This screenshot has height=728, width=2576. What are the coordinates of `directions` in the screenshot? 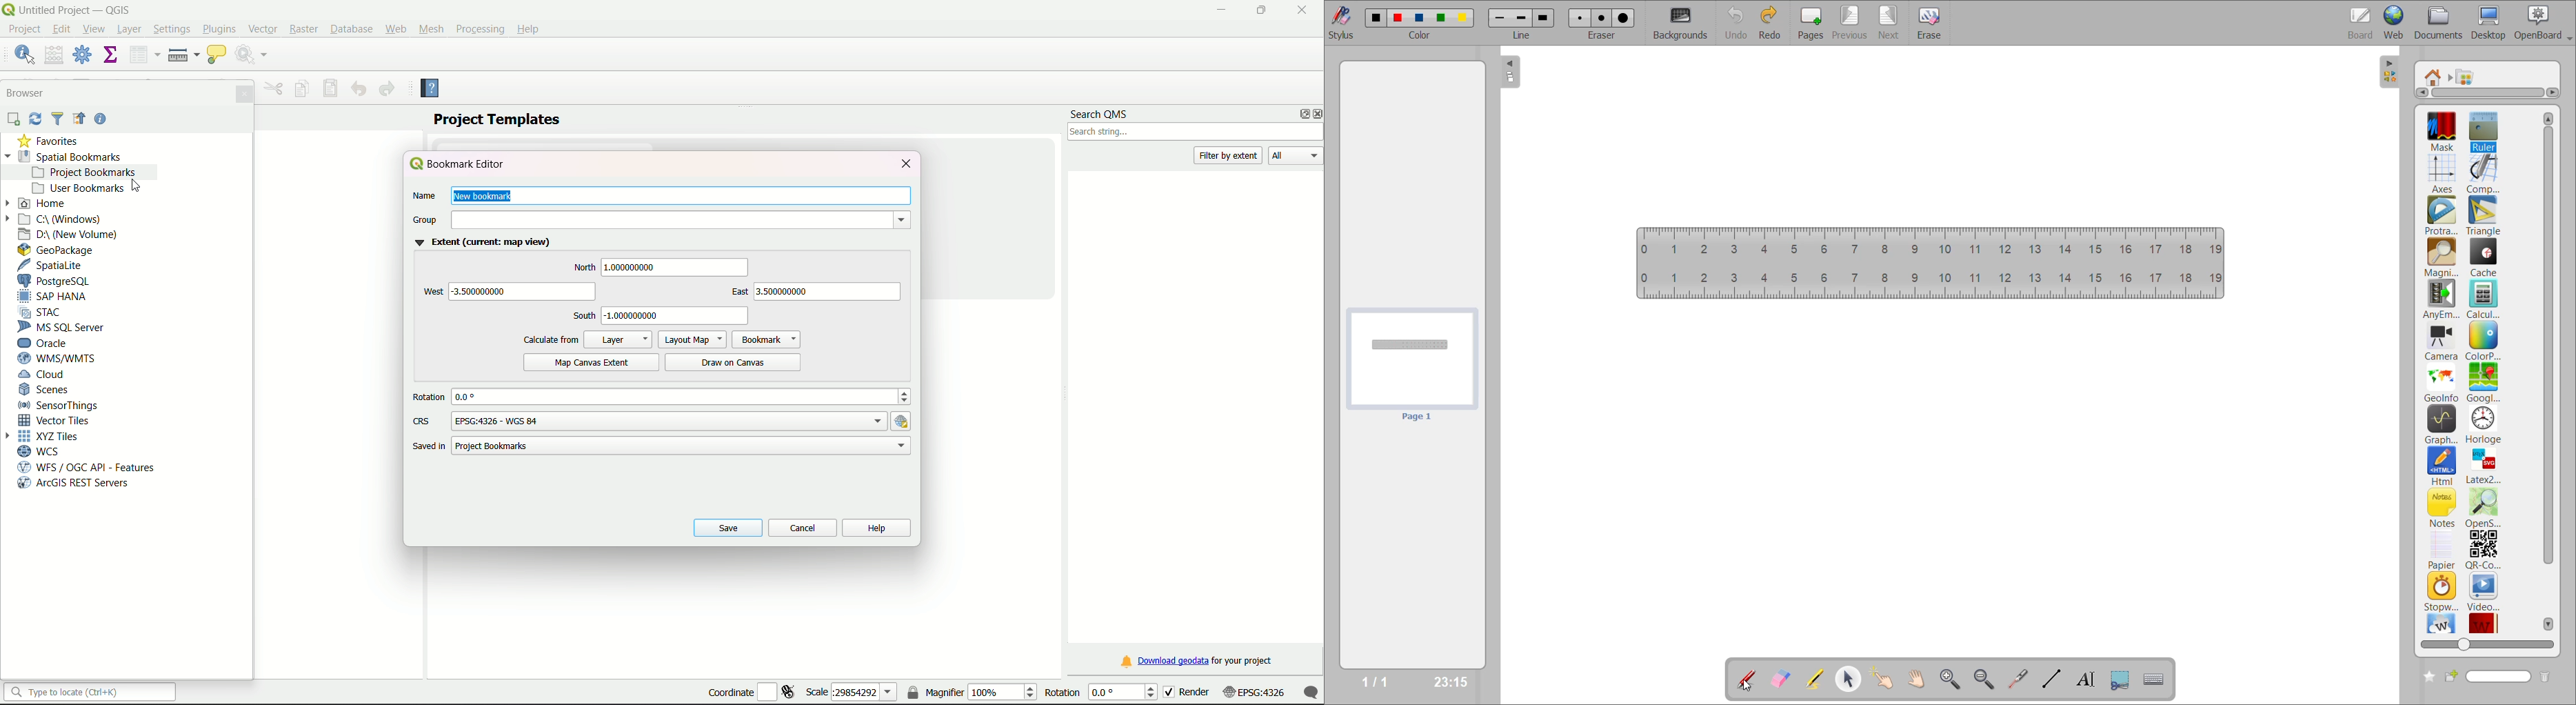 It's located at (663, 290).